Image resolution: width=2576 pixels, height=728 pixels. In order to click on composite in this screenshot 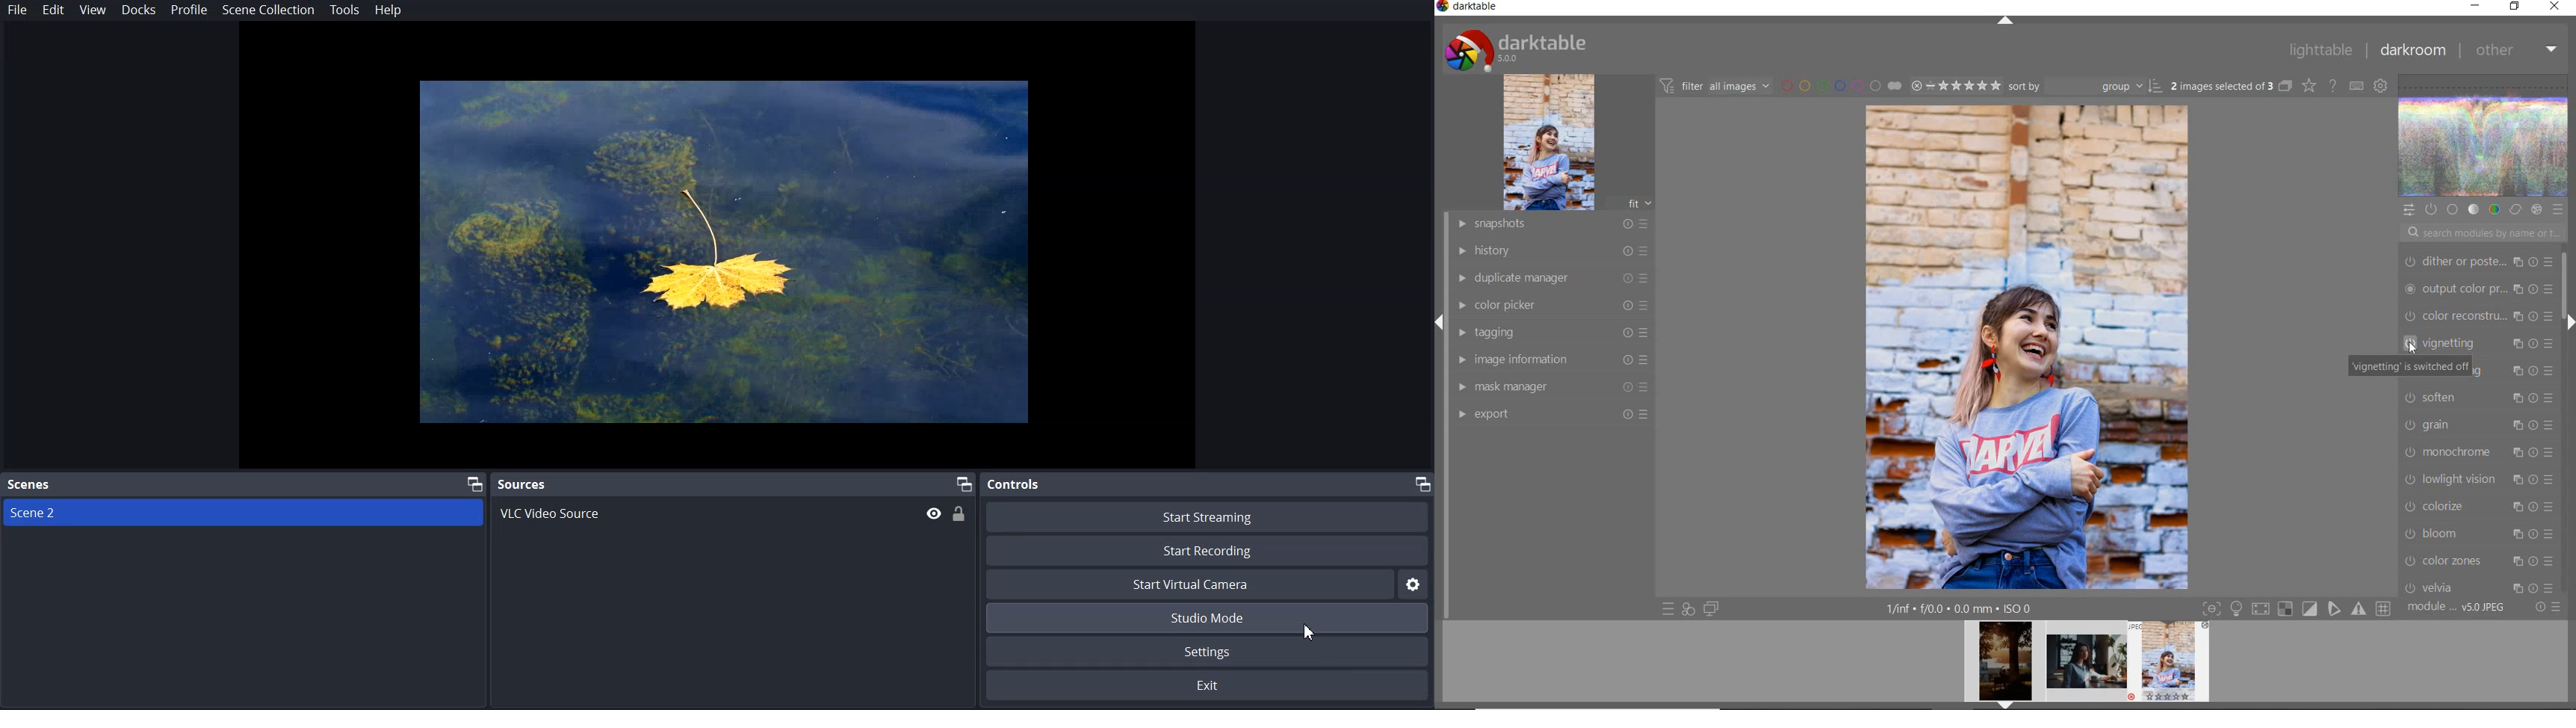, I will do `click(2479, 422)`.